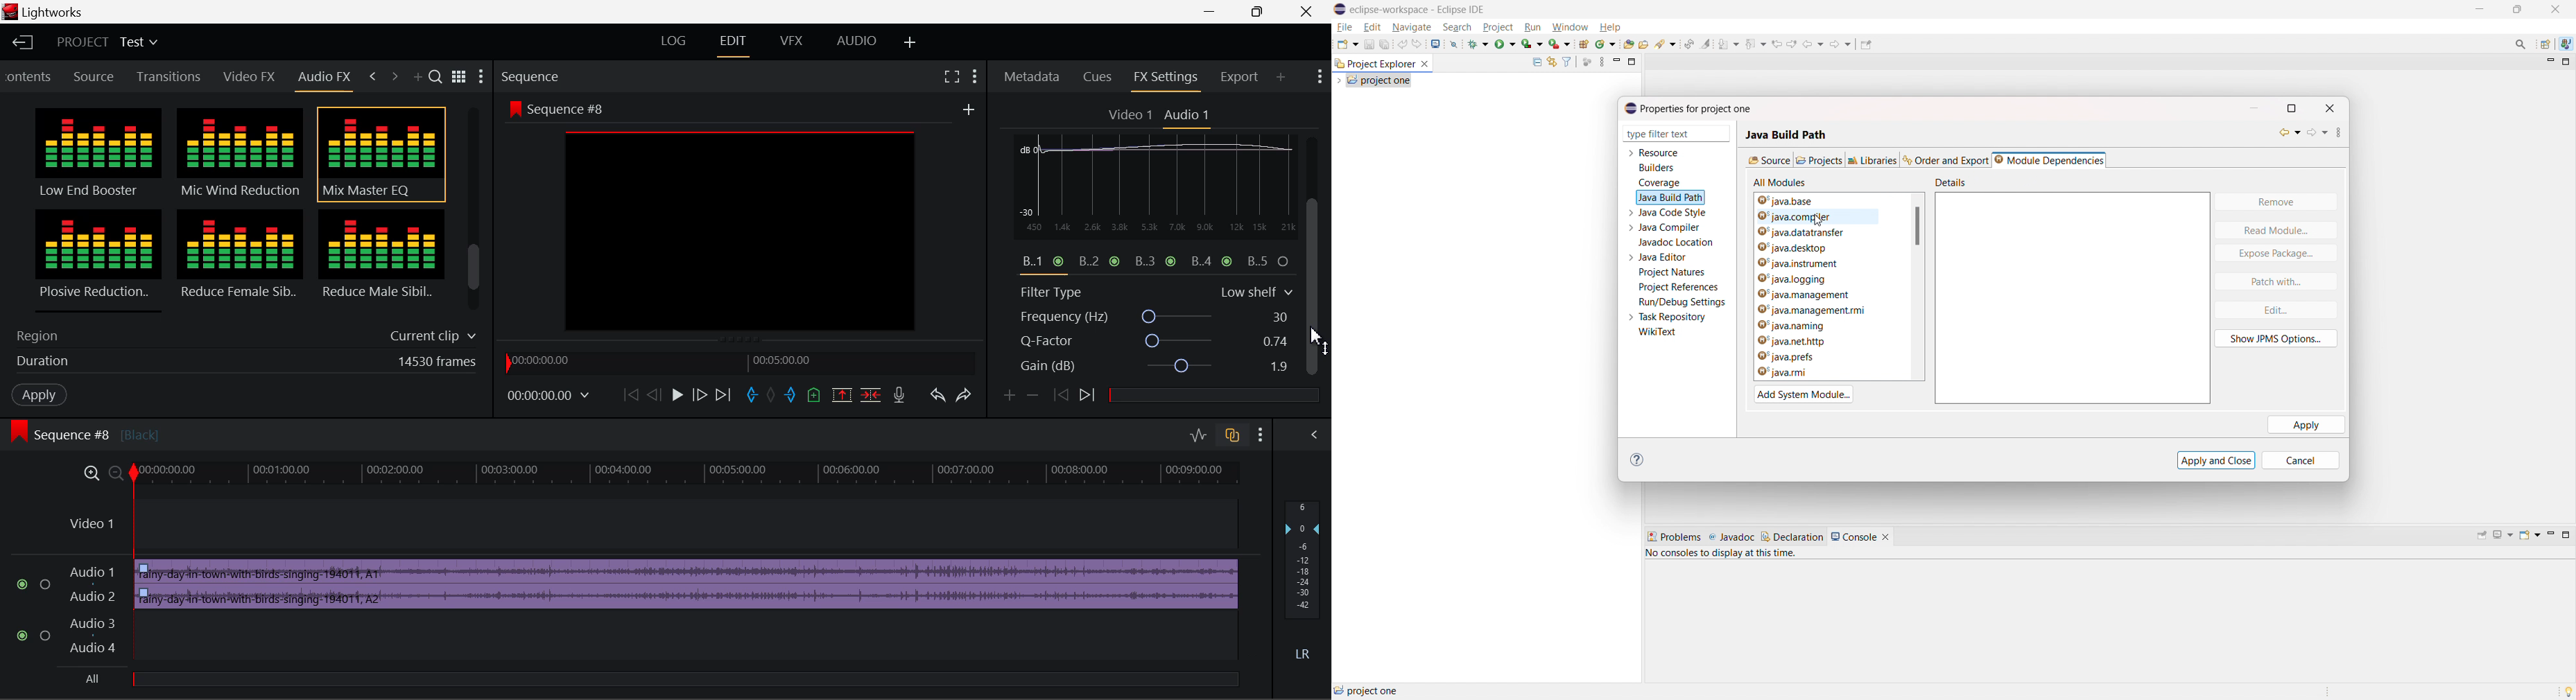 This screenshot has height=700, width=2576. What do you see at coordinates (654, 395) in the screenshot?
I see `Go Back` at bounding box center [654, 395].